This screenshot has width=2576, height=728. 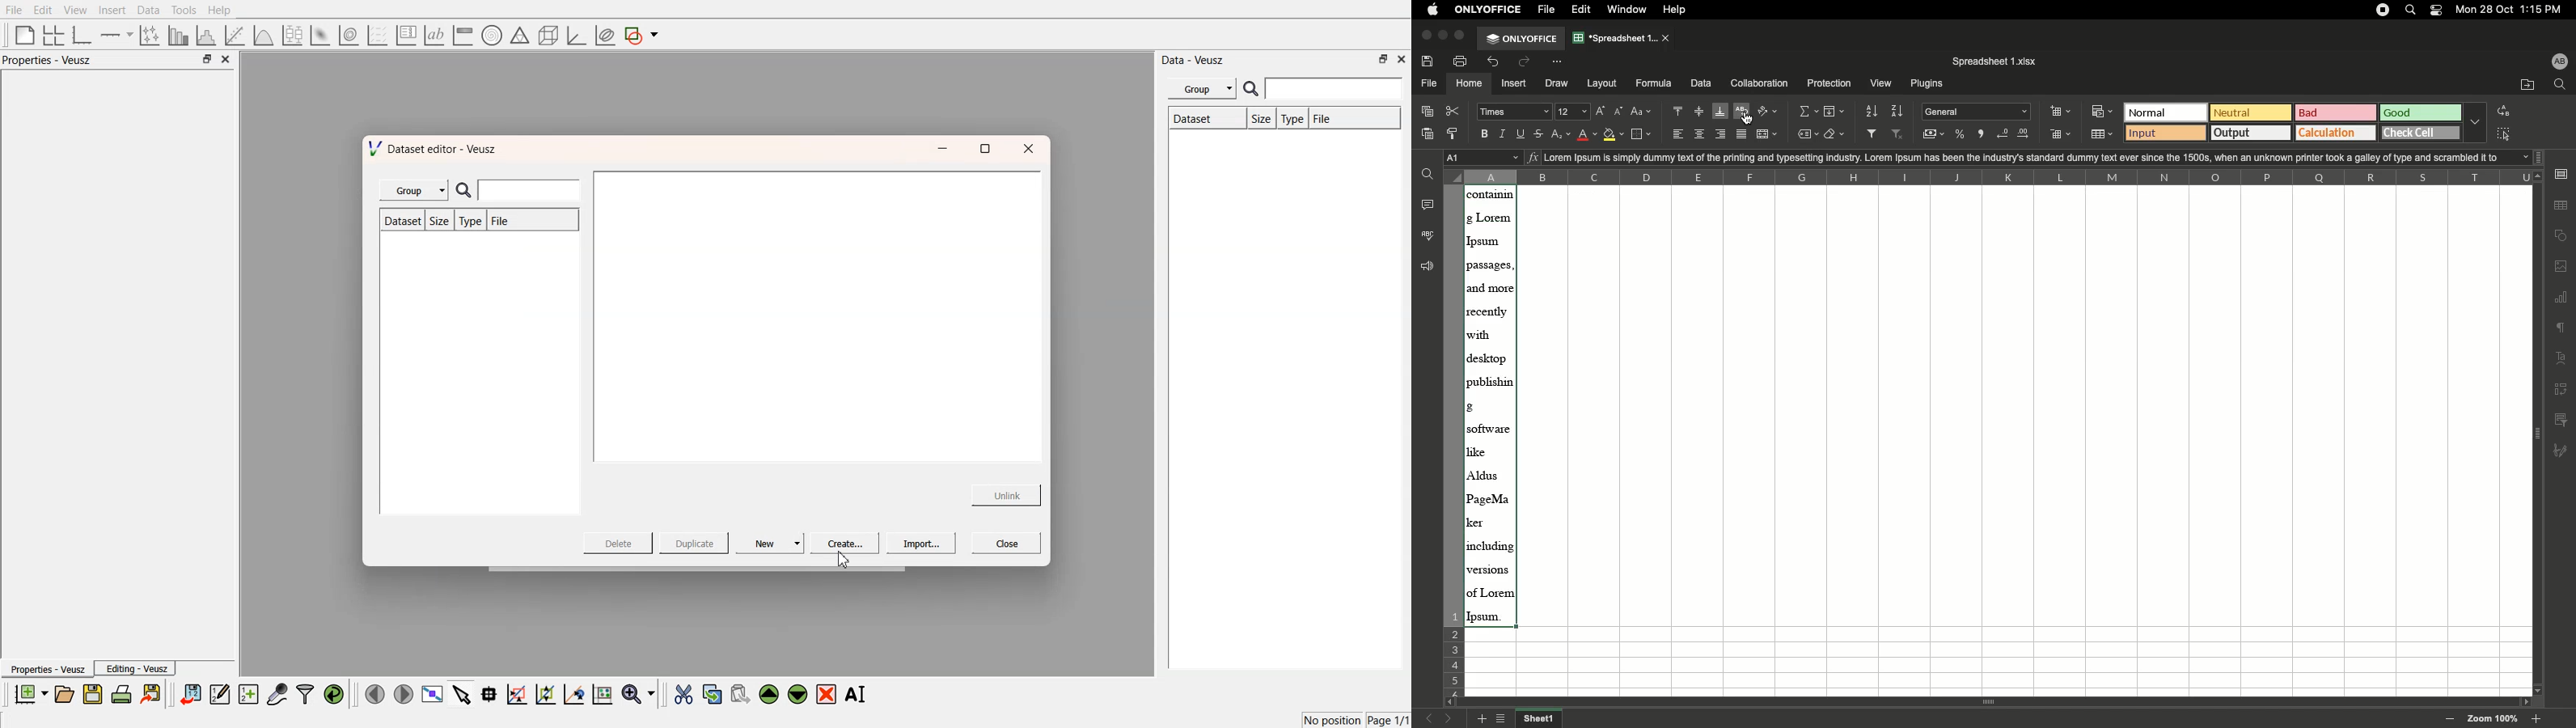 I want to click on add a shape, so click(x=643, y=36).